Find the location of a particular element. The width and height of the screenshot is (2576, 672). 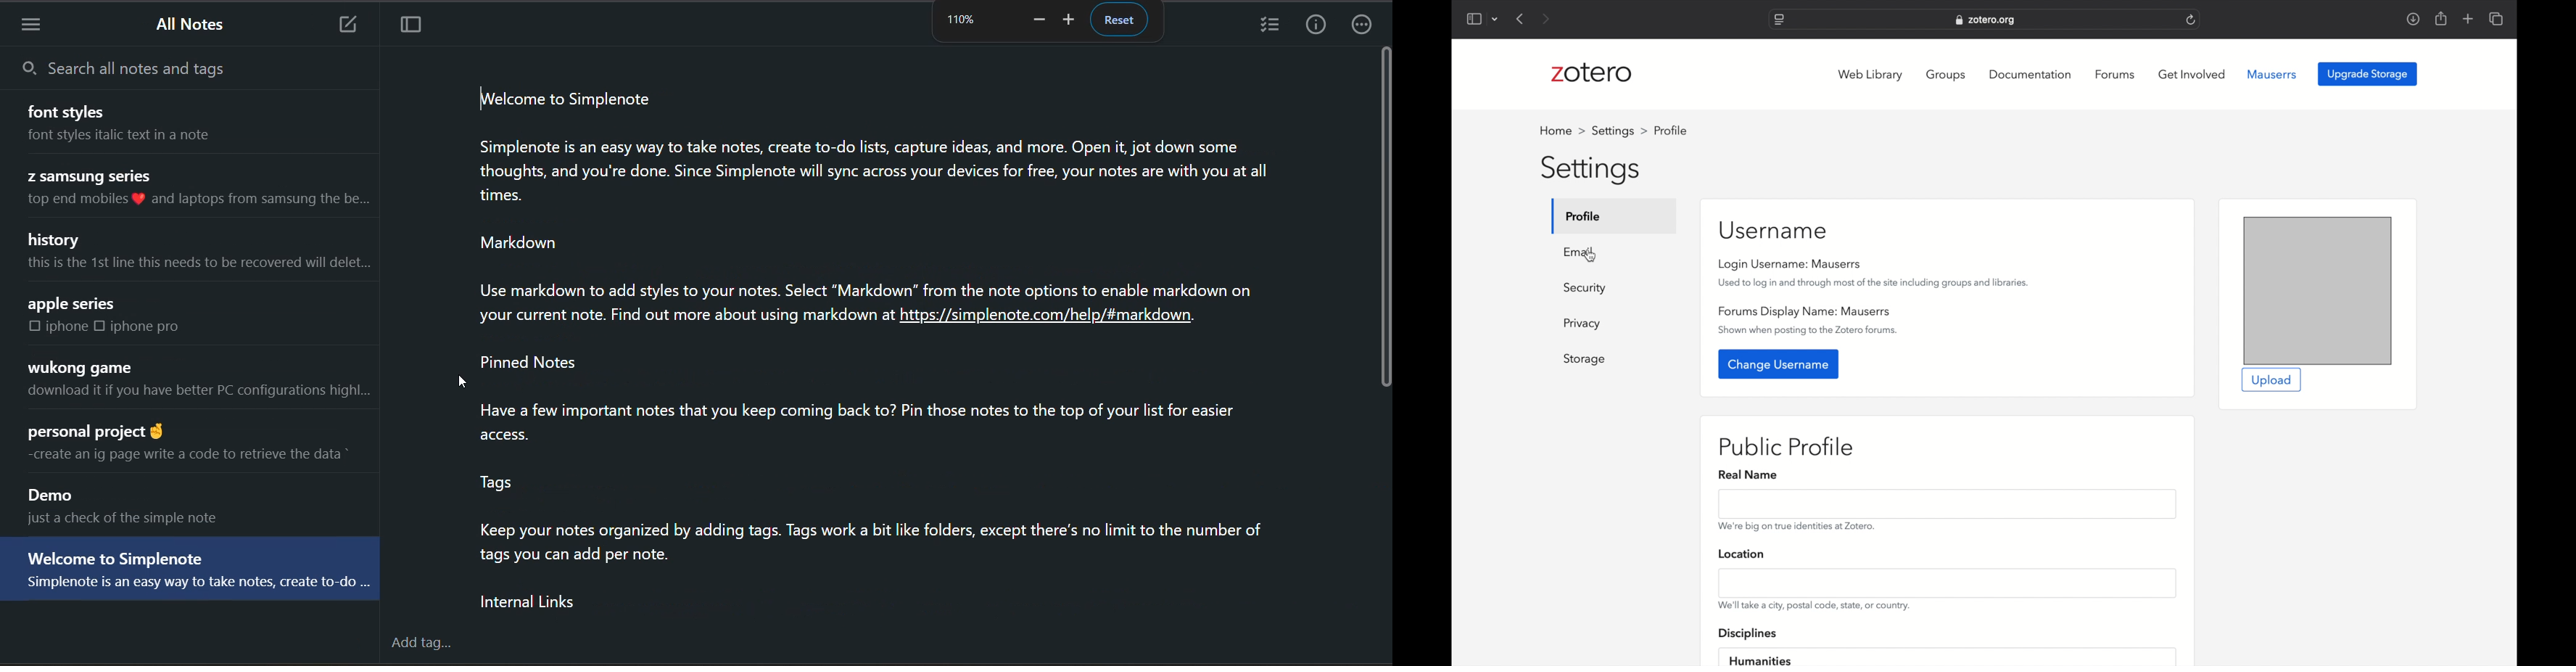

humanities is located at coordinates (1760, 659).